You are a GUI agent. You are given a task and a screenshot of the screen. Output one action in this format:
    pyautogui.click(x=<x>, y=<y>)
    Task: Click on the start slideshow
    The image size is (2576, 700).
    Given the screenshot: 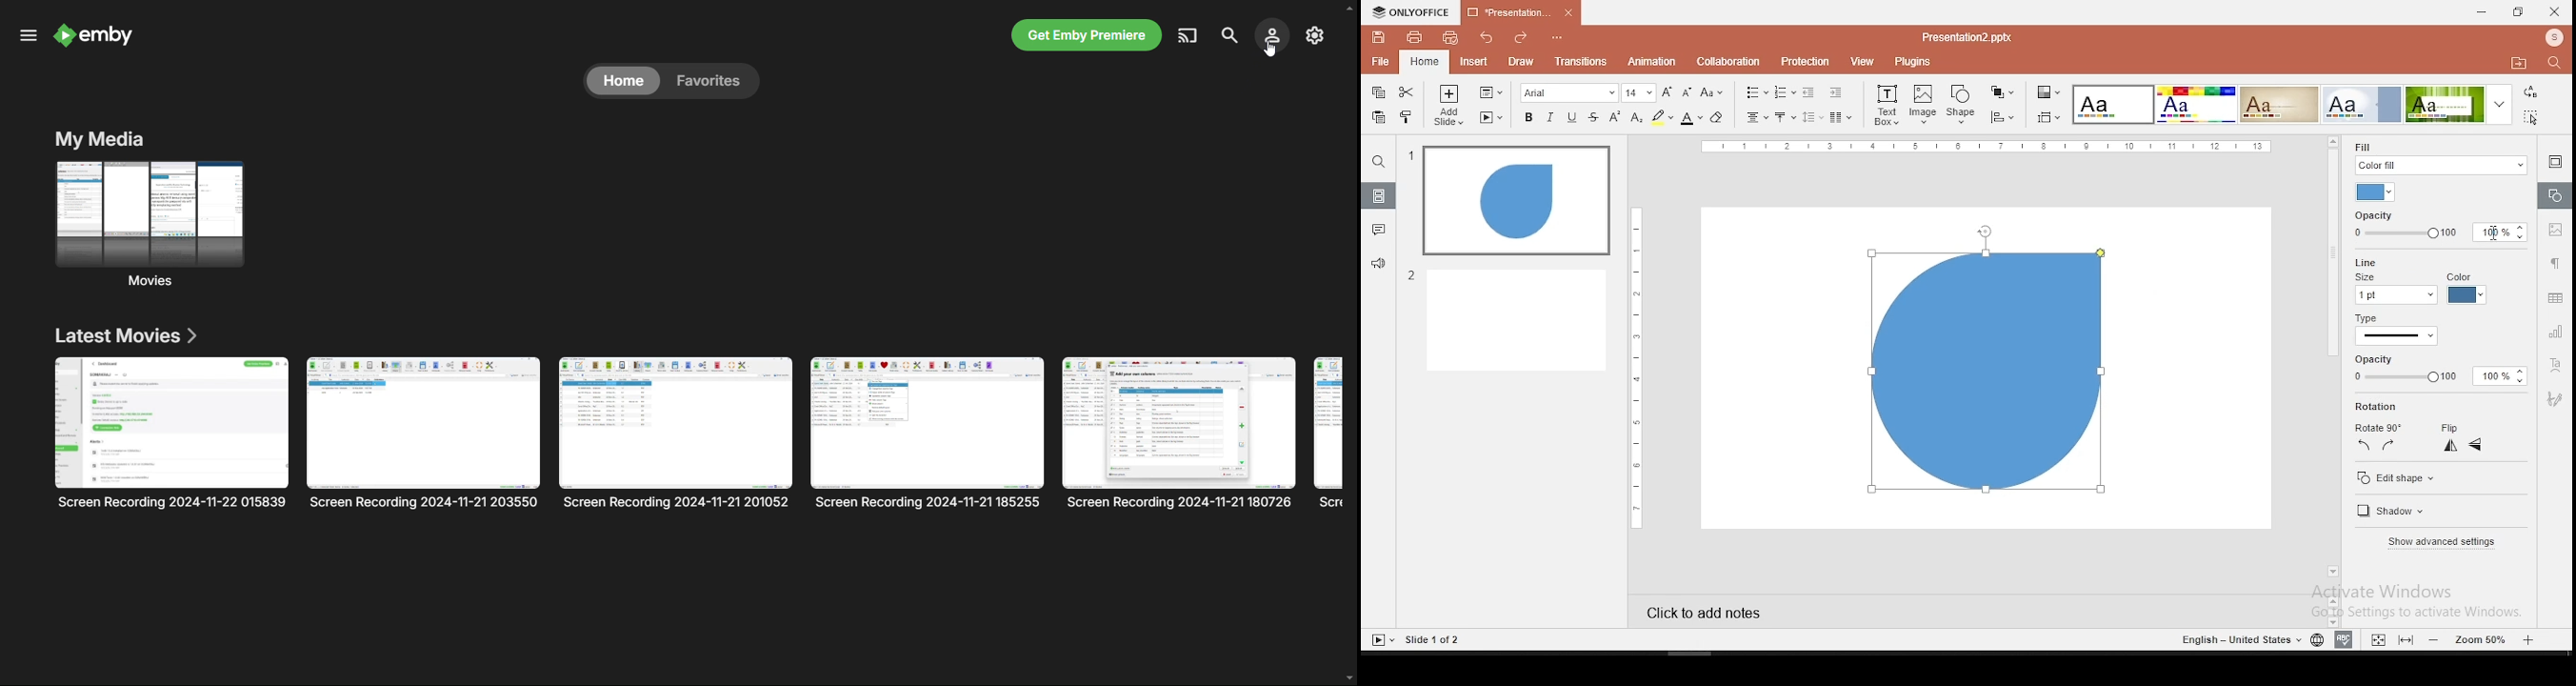 What is the action you would take?
    pyautogui.click(x=1383, y=640)
    